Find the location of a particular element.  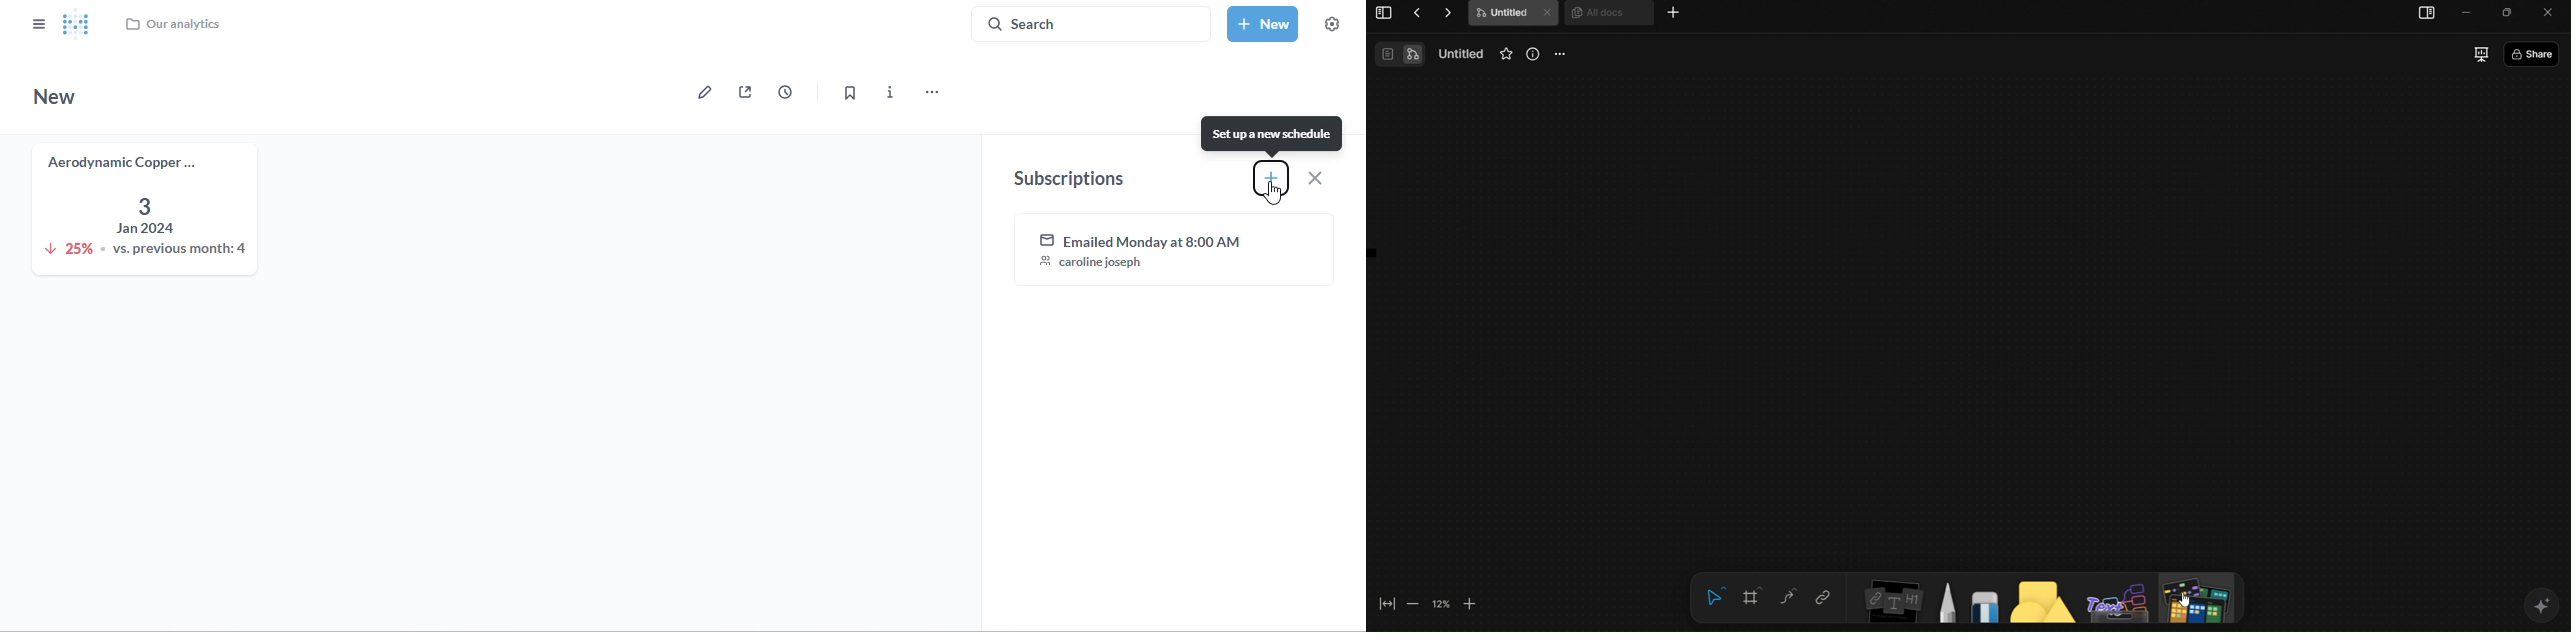

View is located at coordinates (1382, 15).